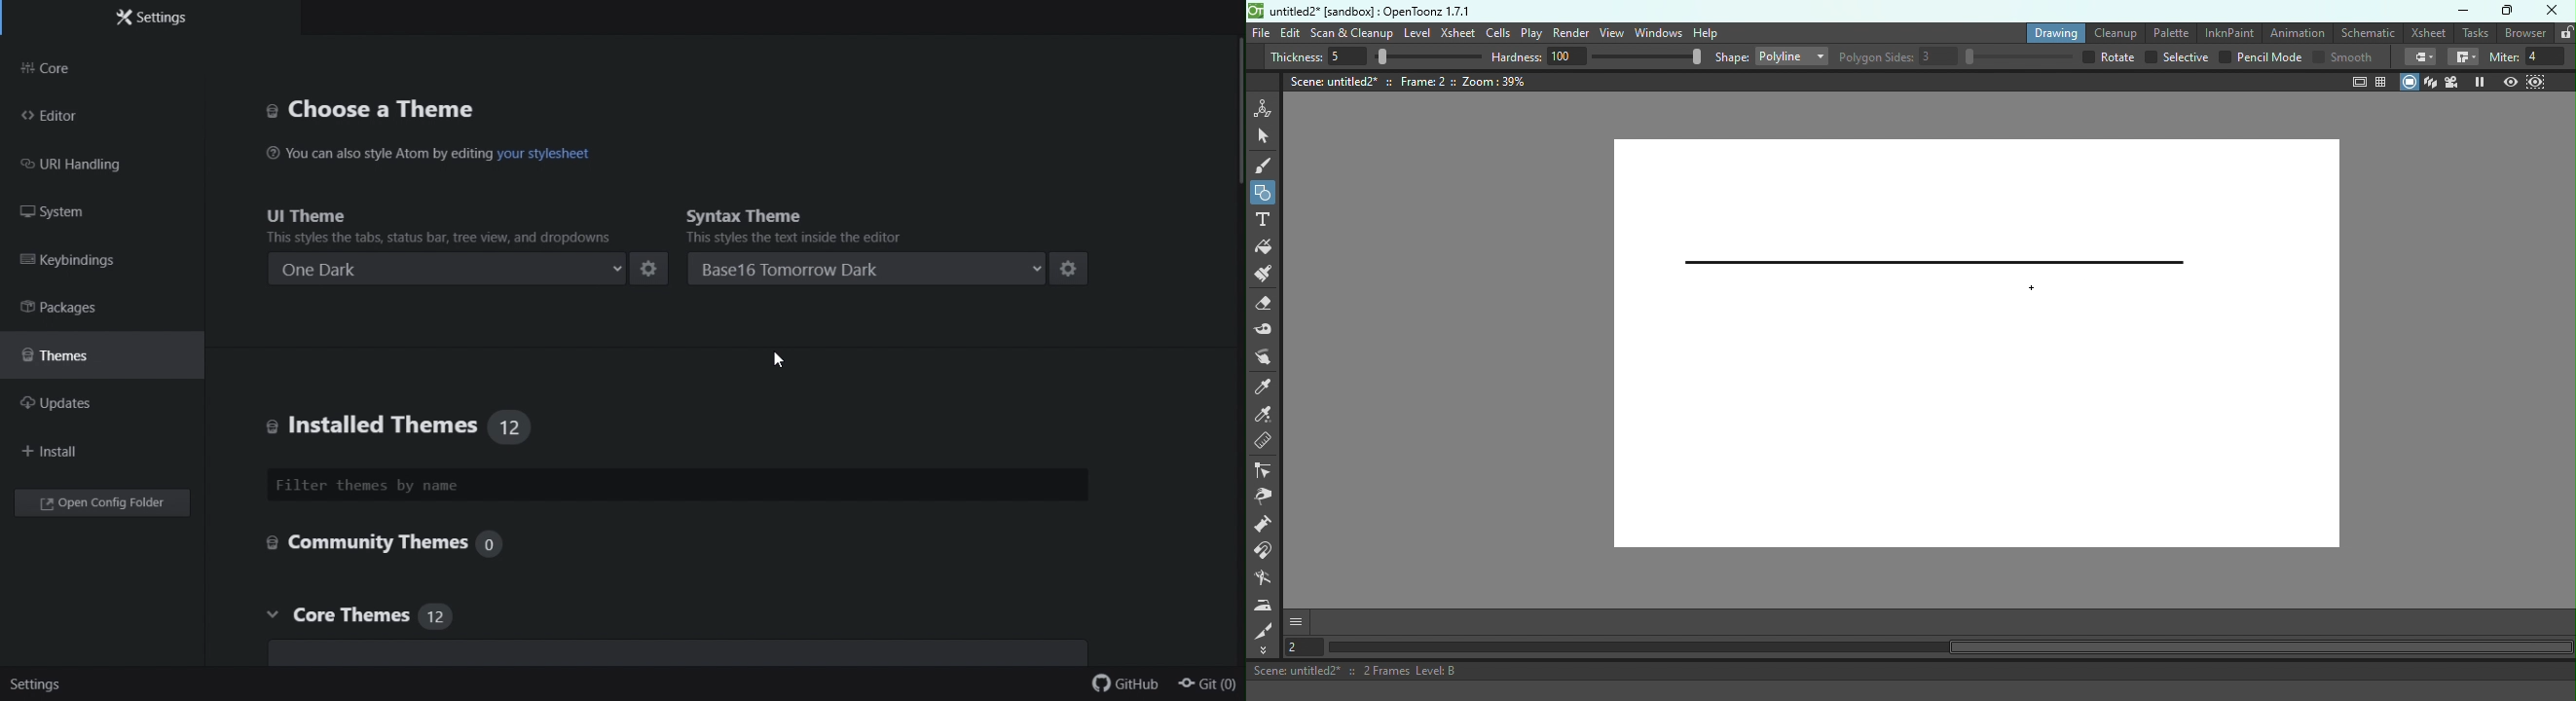  Describe the element at coordinates (2420, 57) in the screenshot. I see `fill tool` at that location.